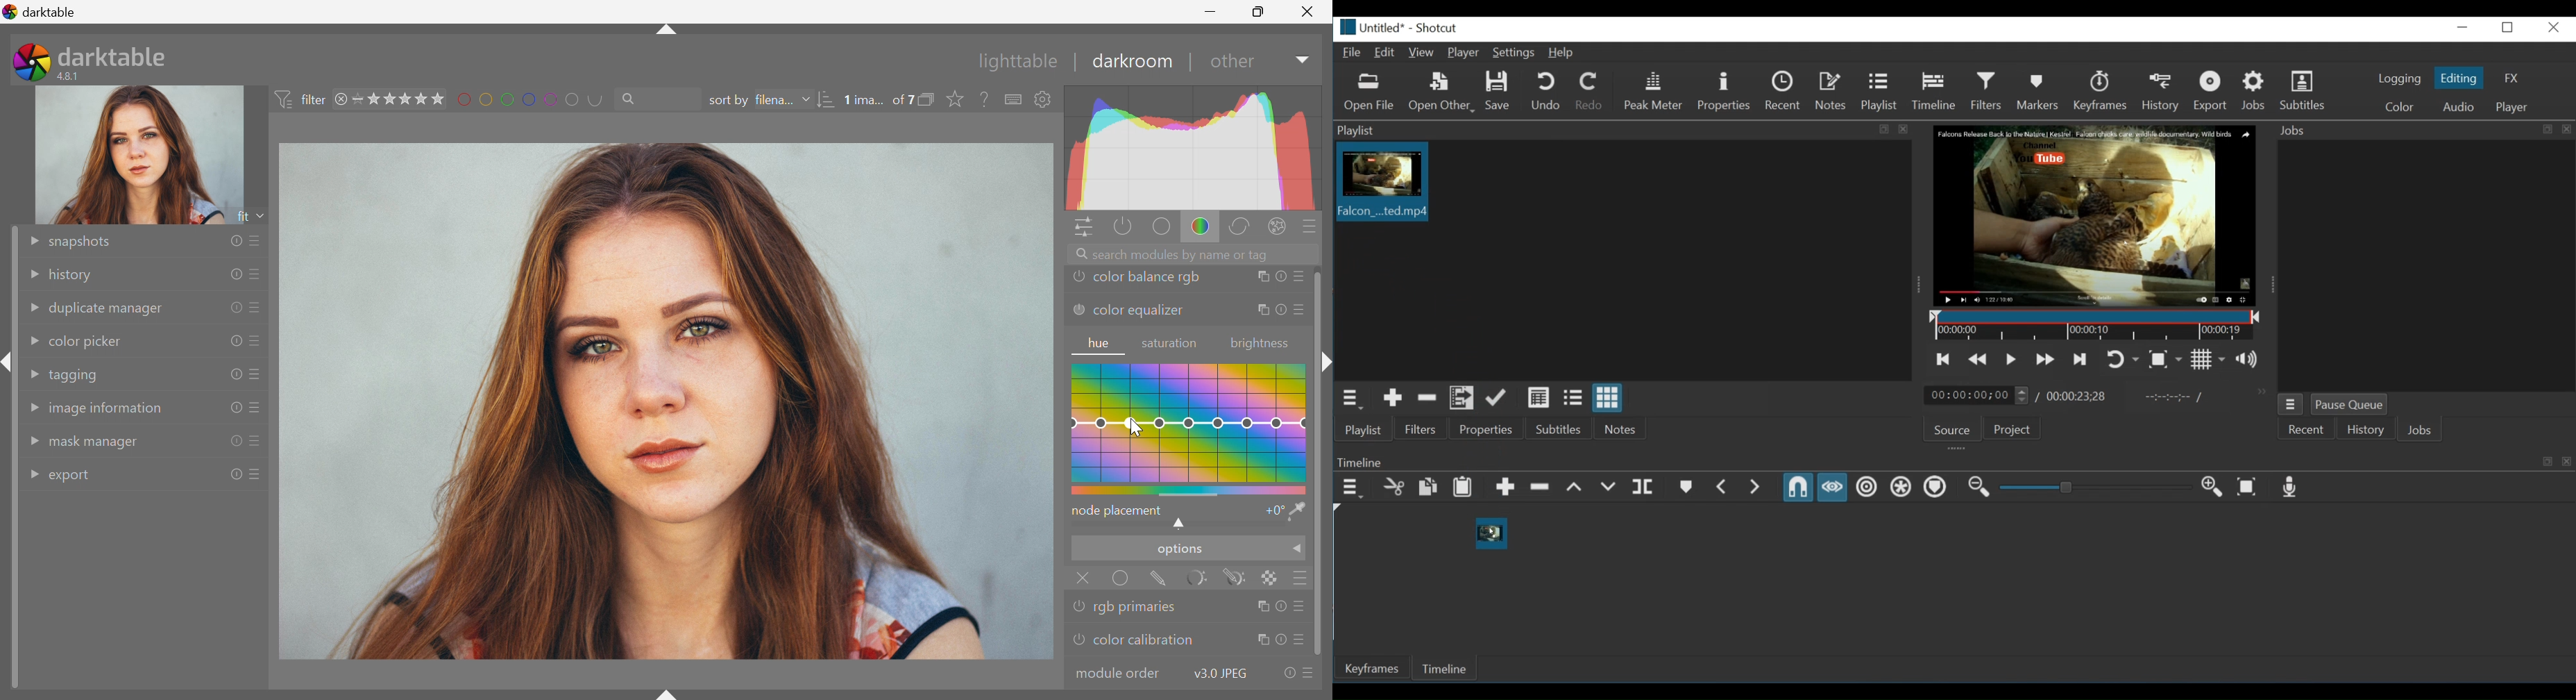  Describe the element at coordinates (1303, 642) in the screenshot. I see `presets` at that location.